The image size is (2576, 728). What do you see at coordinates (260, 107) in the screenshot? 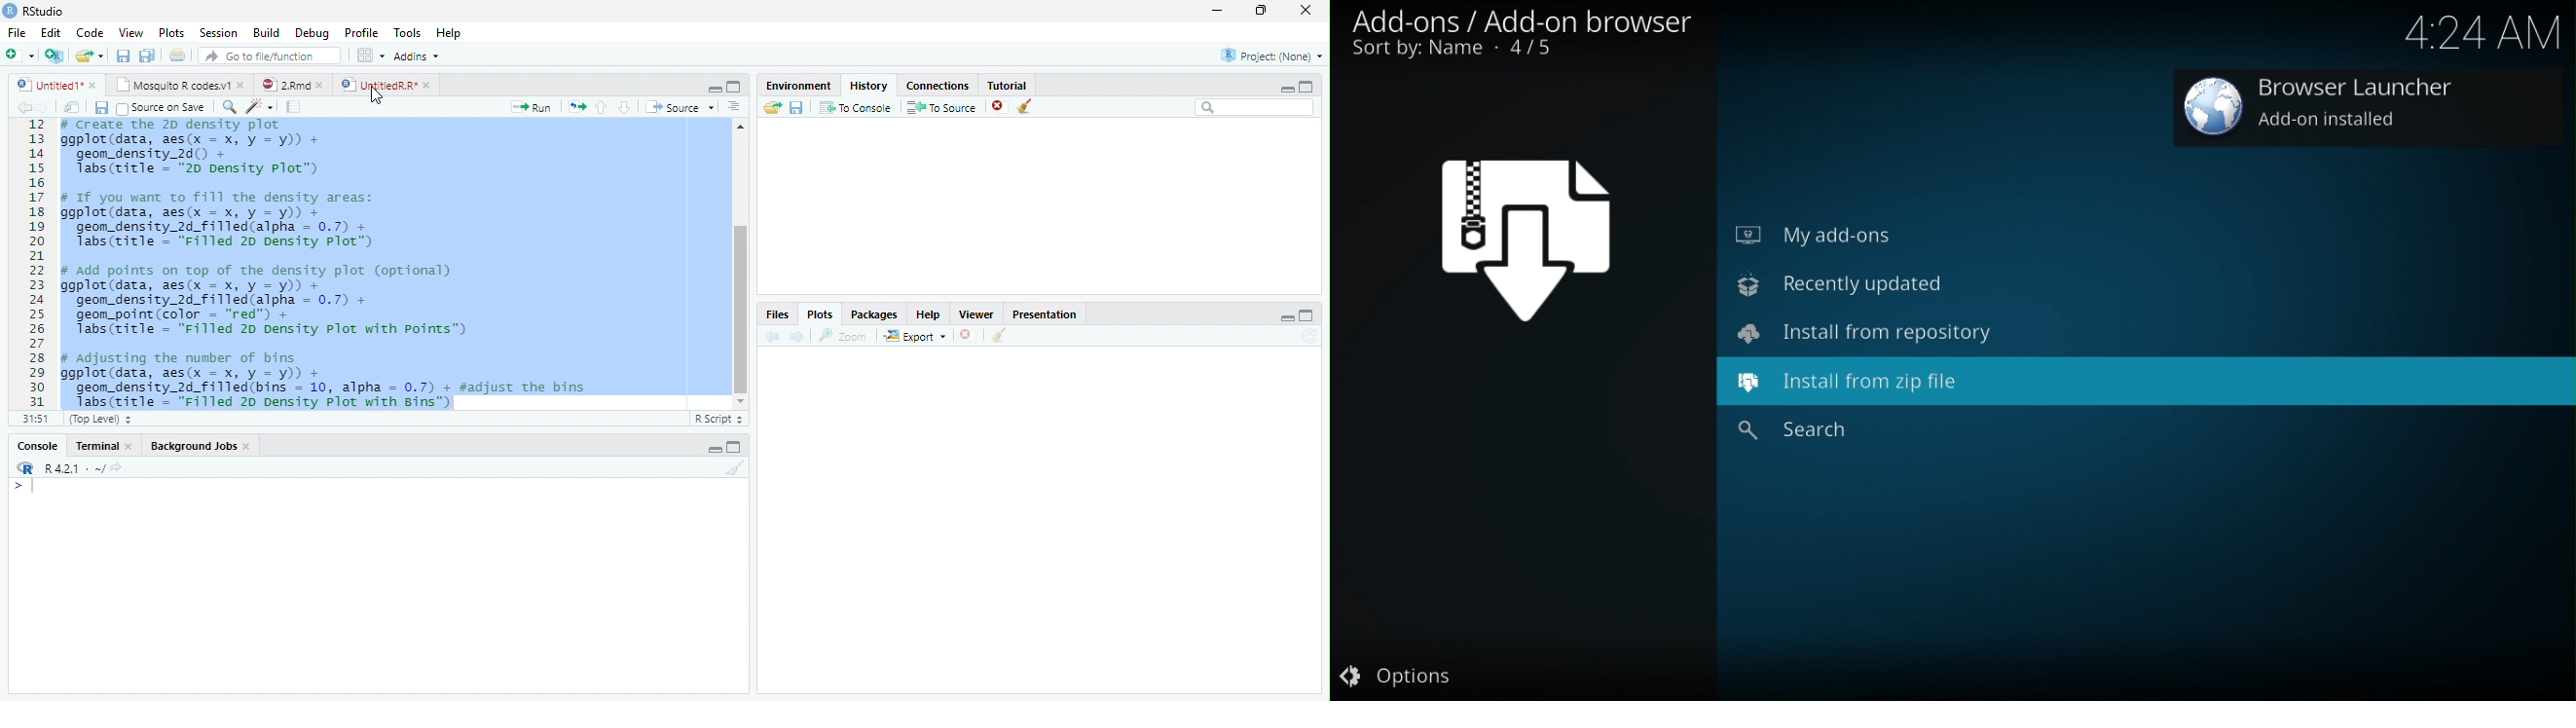
I see `code tool` at bounding box center [260, 107].